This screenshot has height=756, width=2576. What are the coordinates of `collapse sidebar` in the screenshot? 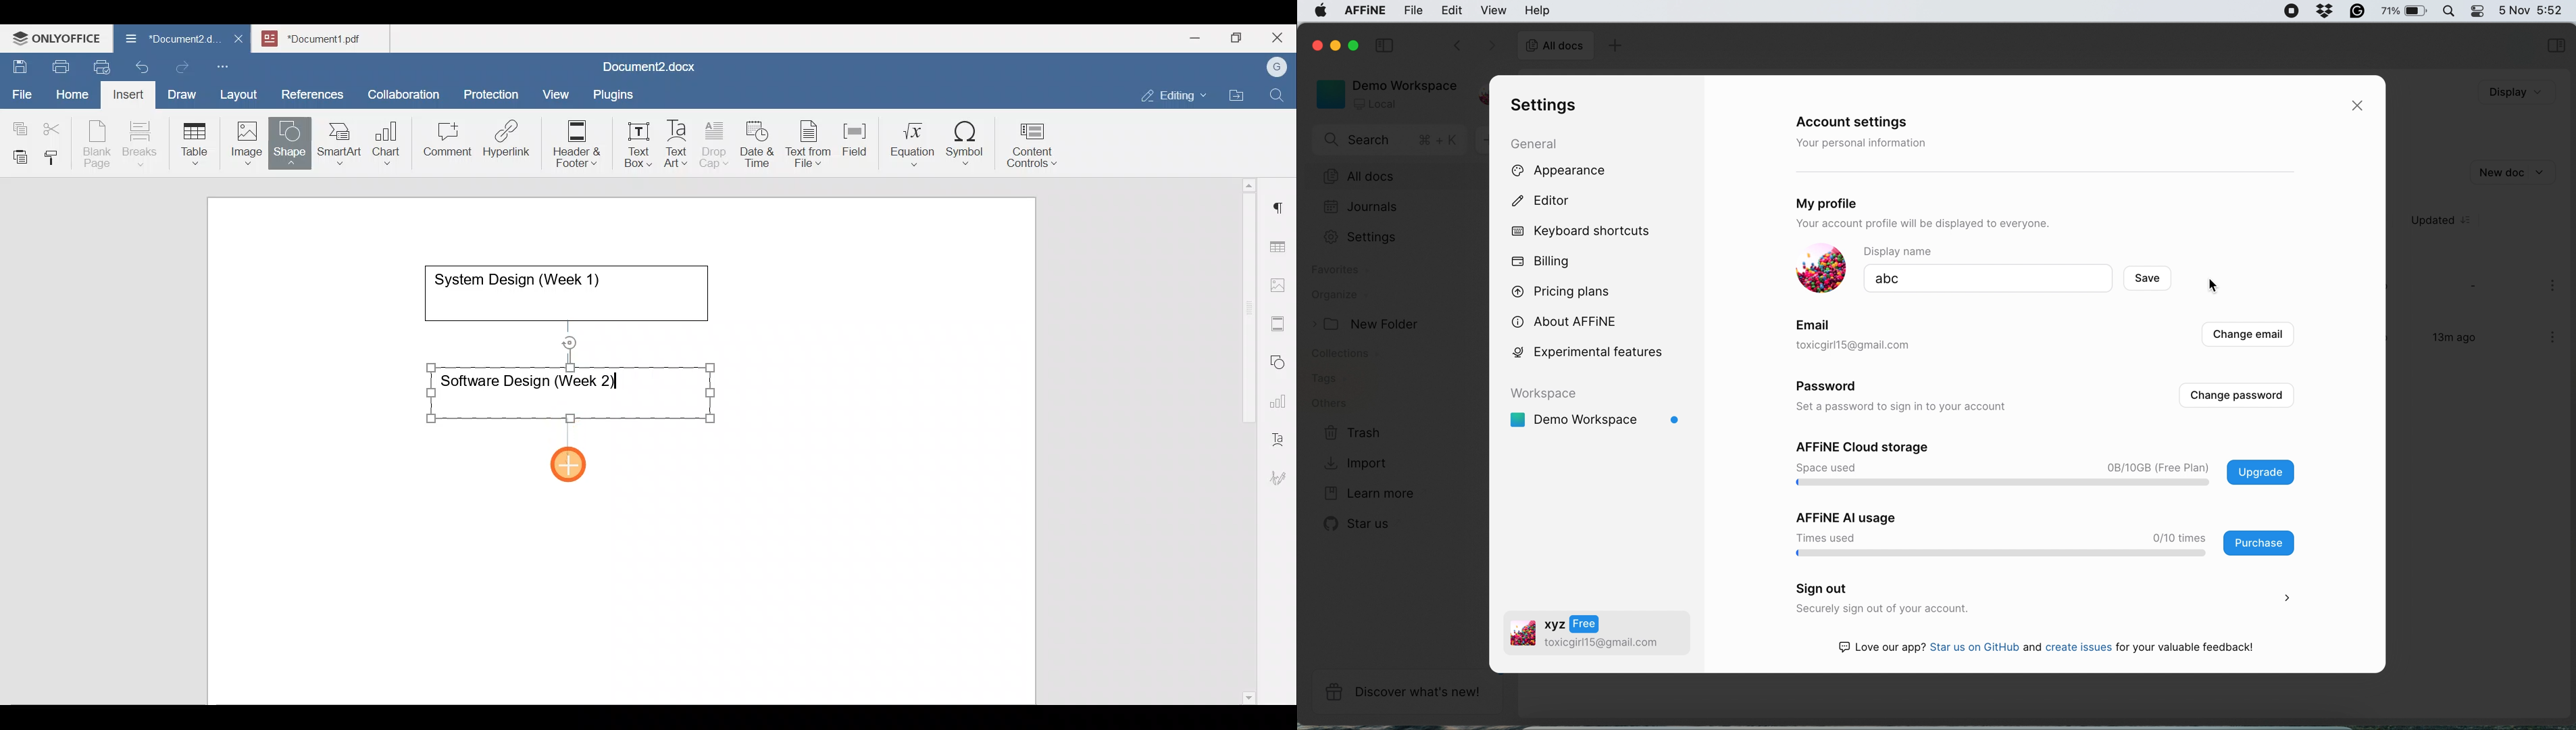 It's located at (1387, 45).